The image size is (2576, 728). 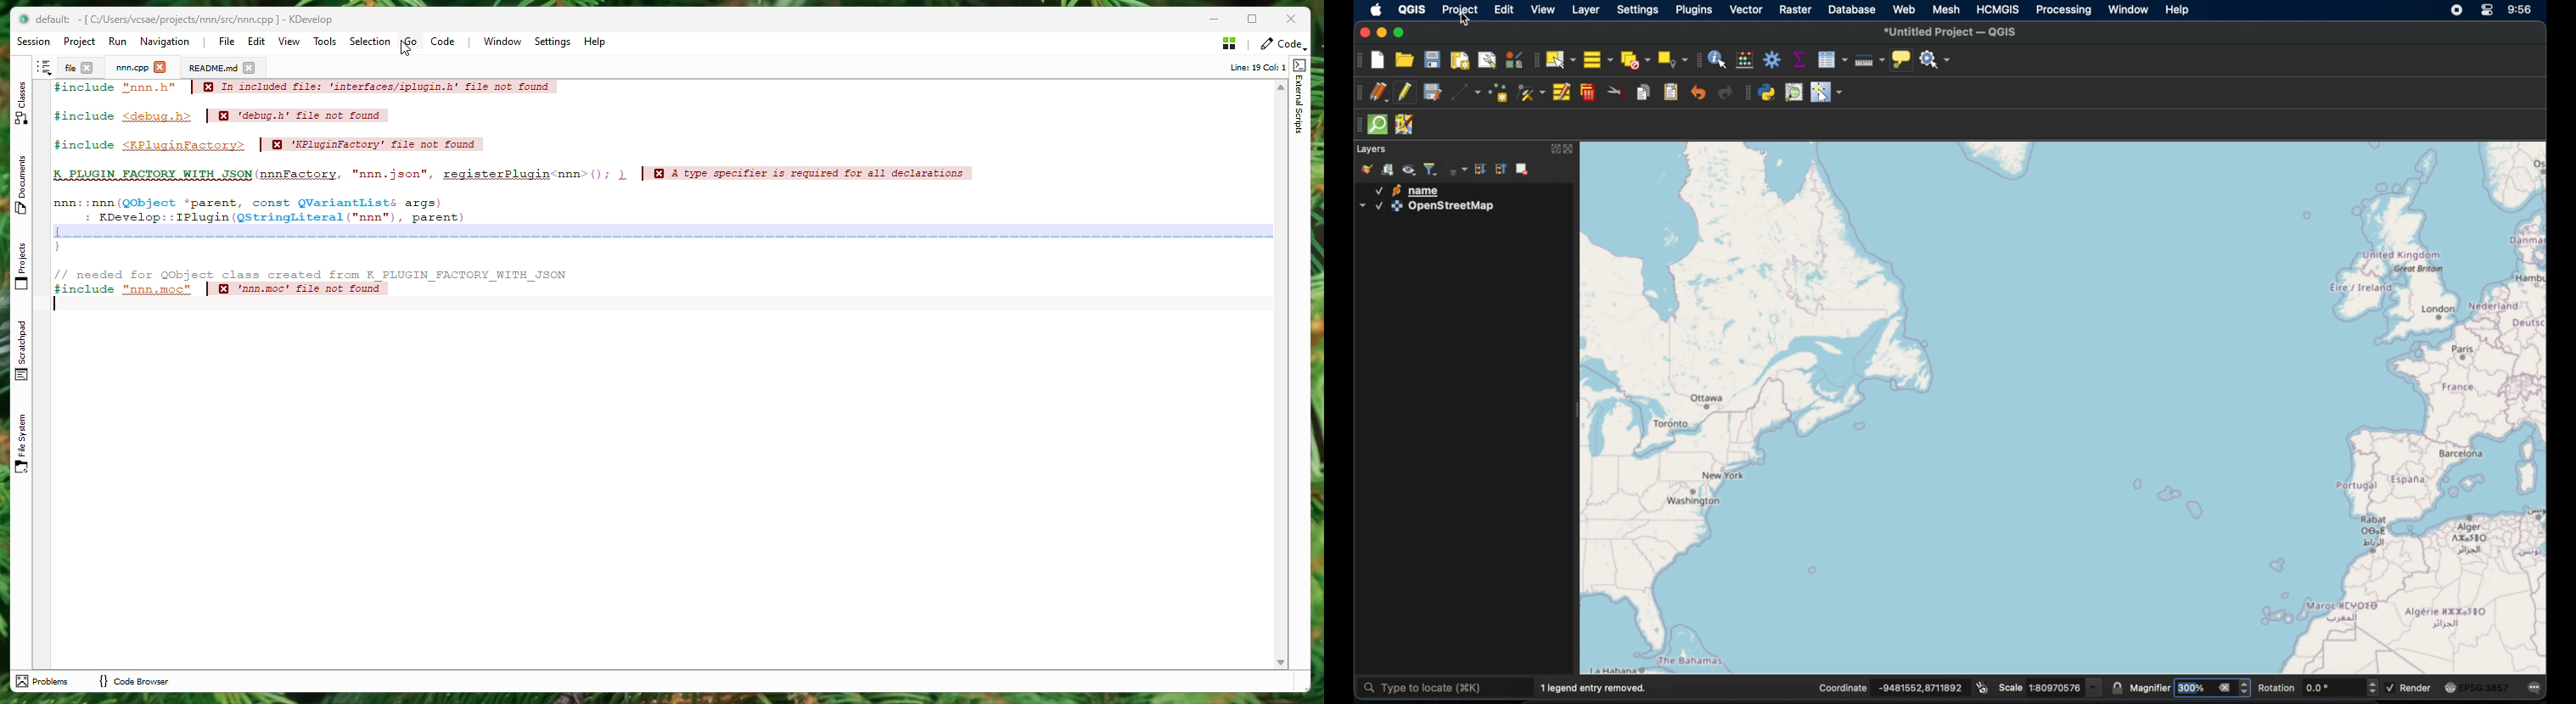 What do you see at coordinates (1698, 60) in the screenshot?
I see `attributes toolbar` at bounding box center [1698, 60].